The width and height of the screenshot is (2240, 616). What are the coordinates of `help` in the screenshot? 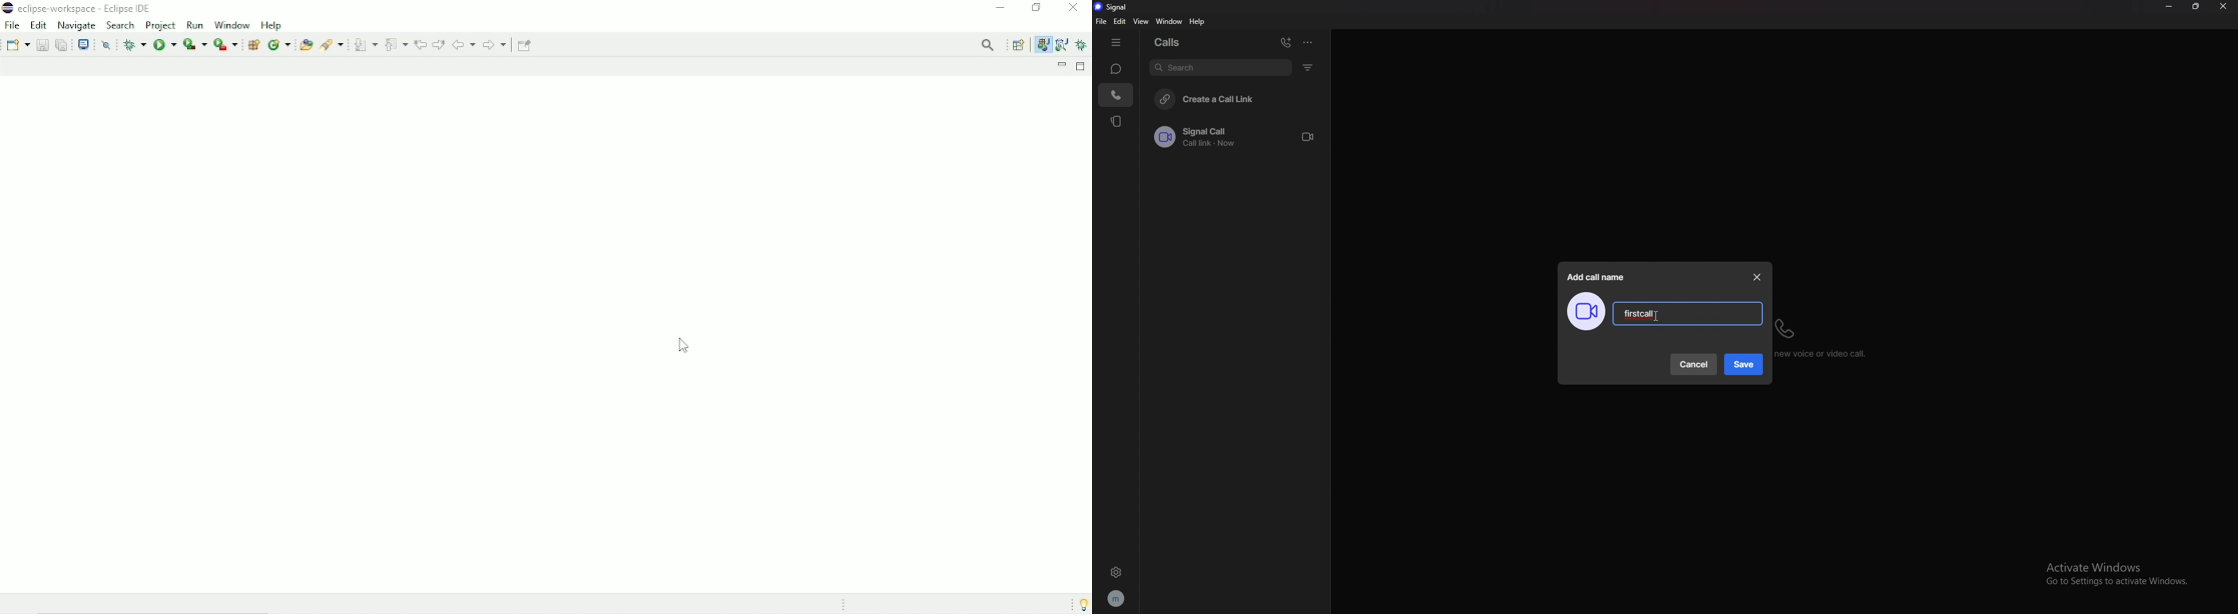 It's located at (1198, 22).